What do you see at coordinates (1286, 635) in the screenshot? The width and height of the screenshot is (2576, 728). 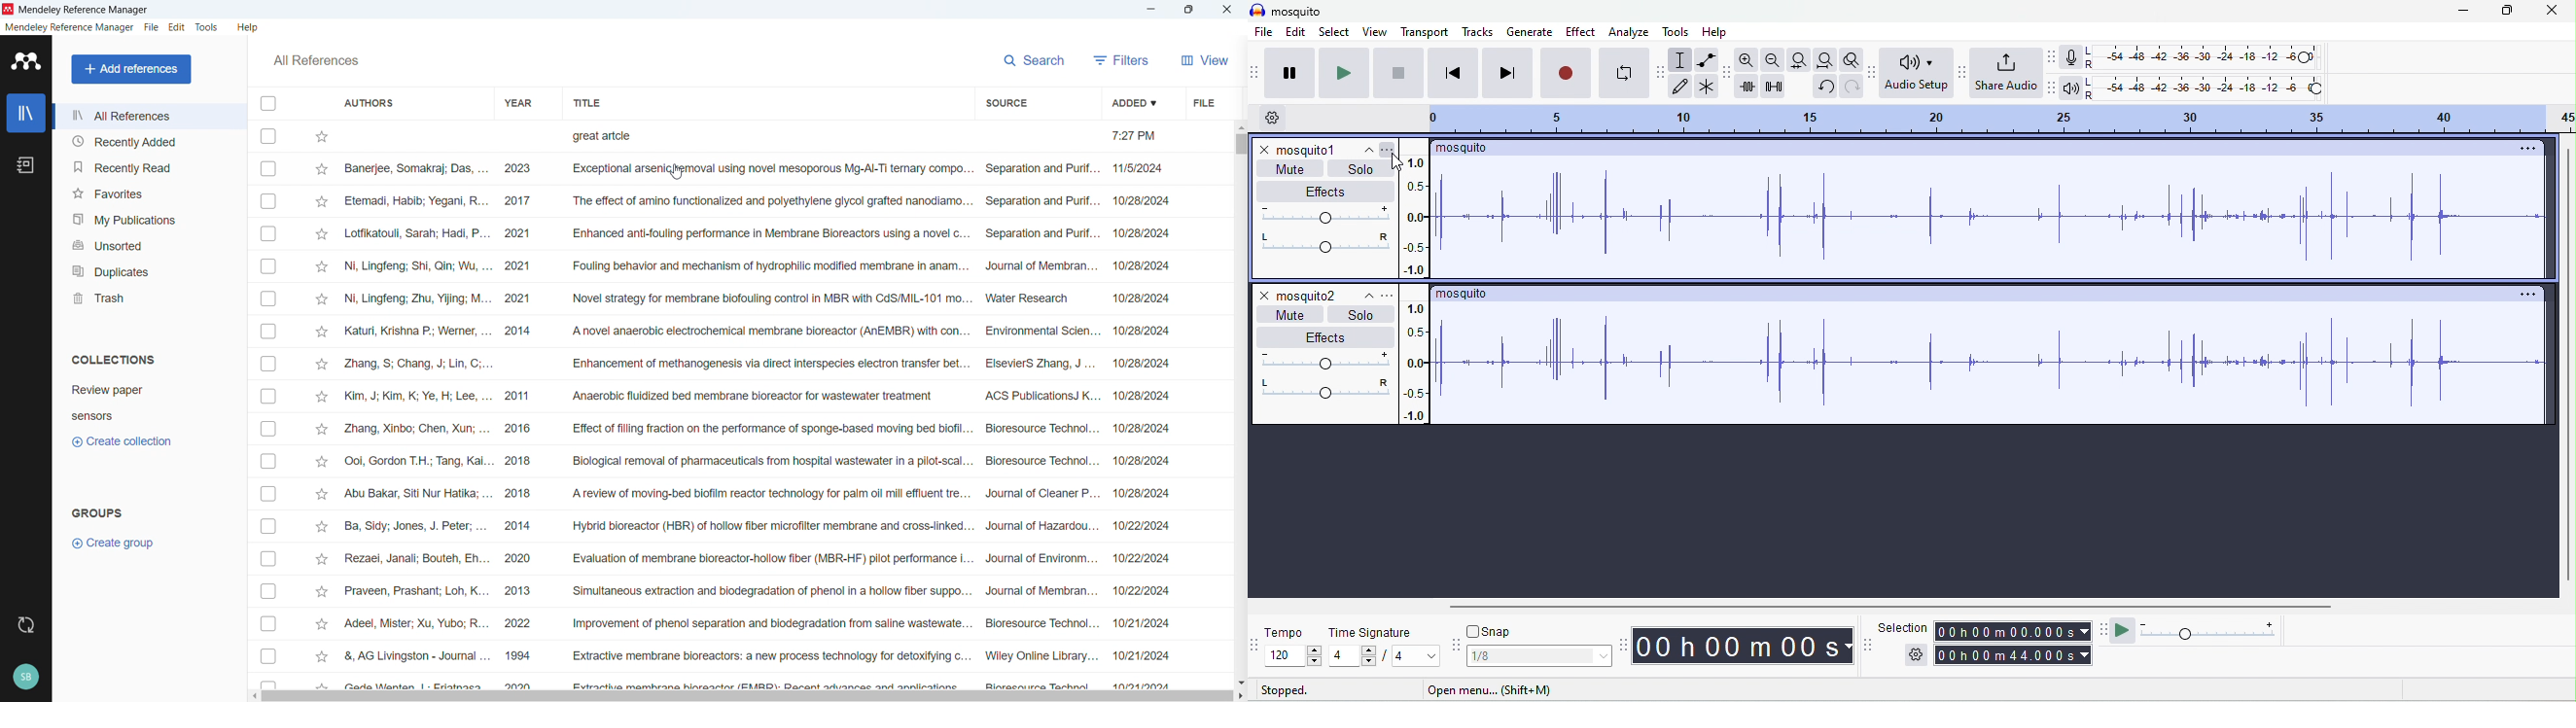 I see `tempo` at bounding box center [1286, 635].